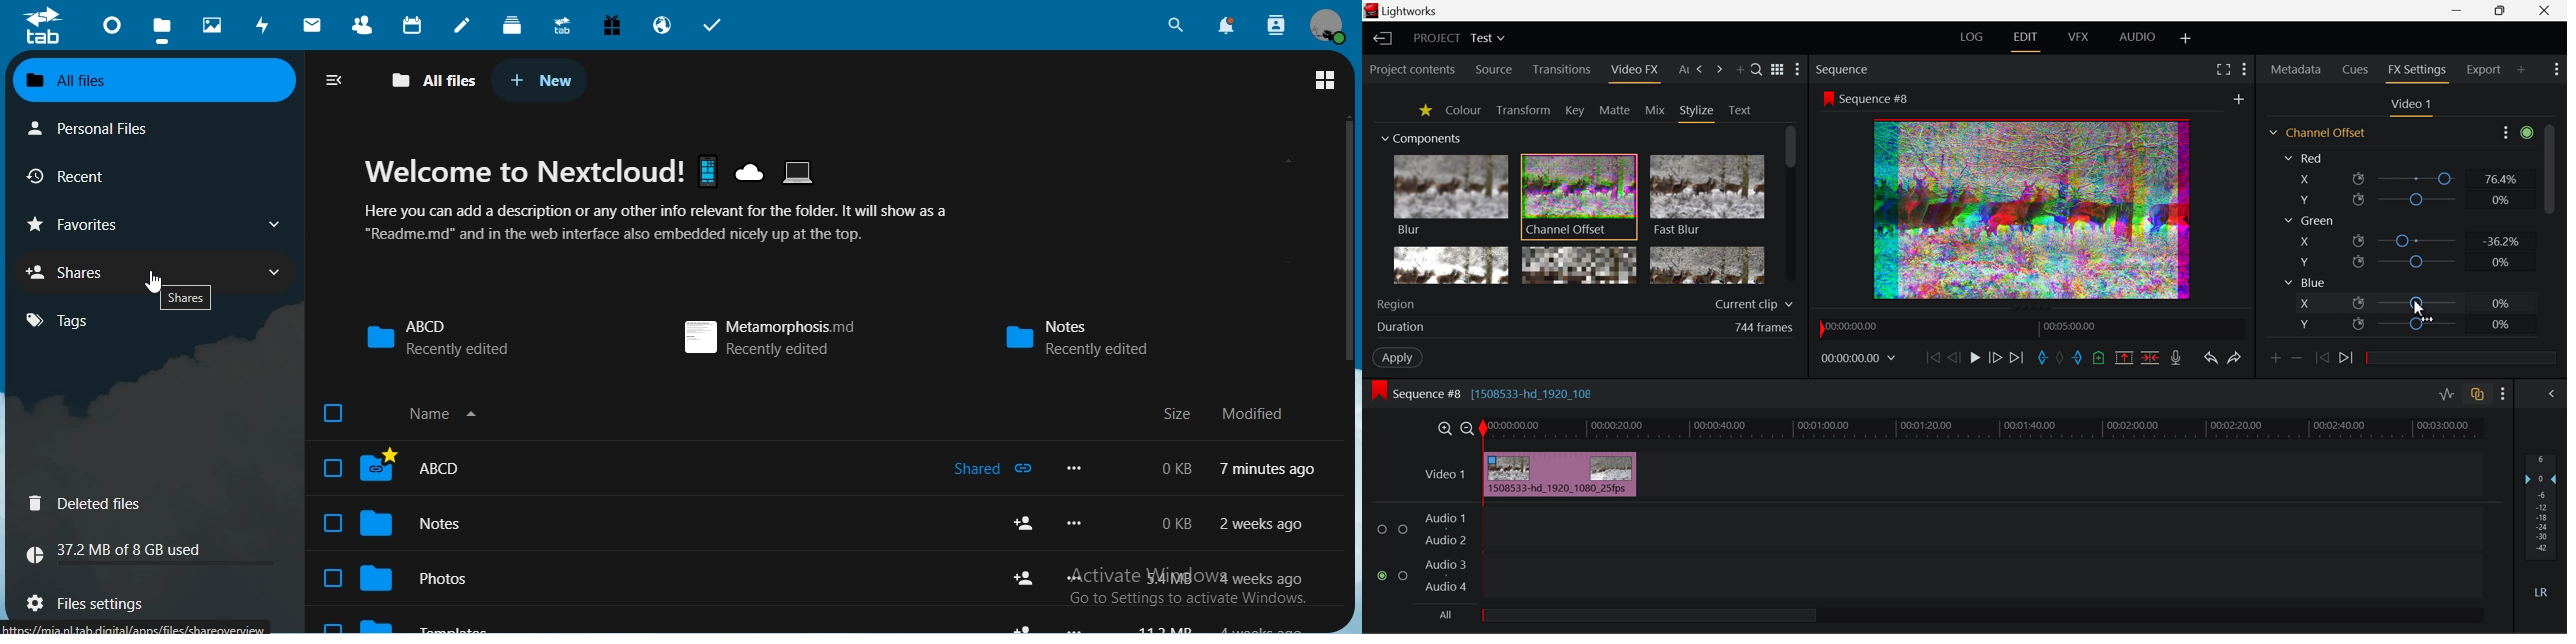  I want to click on check box, so click(335, 522).